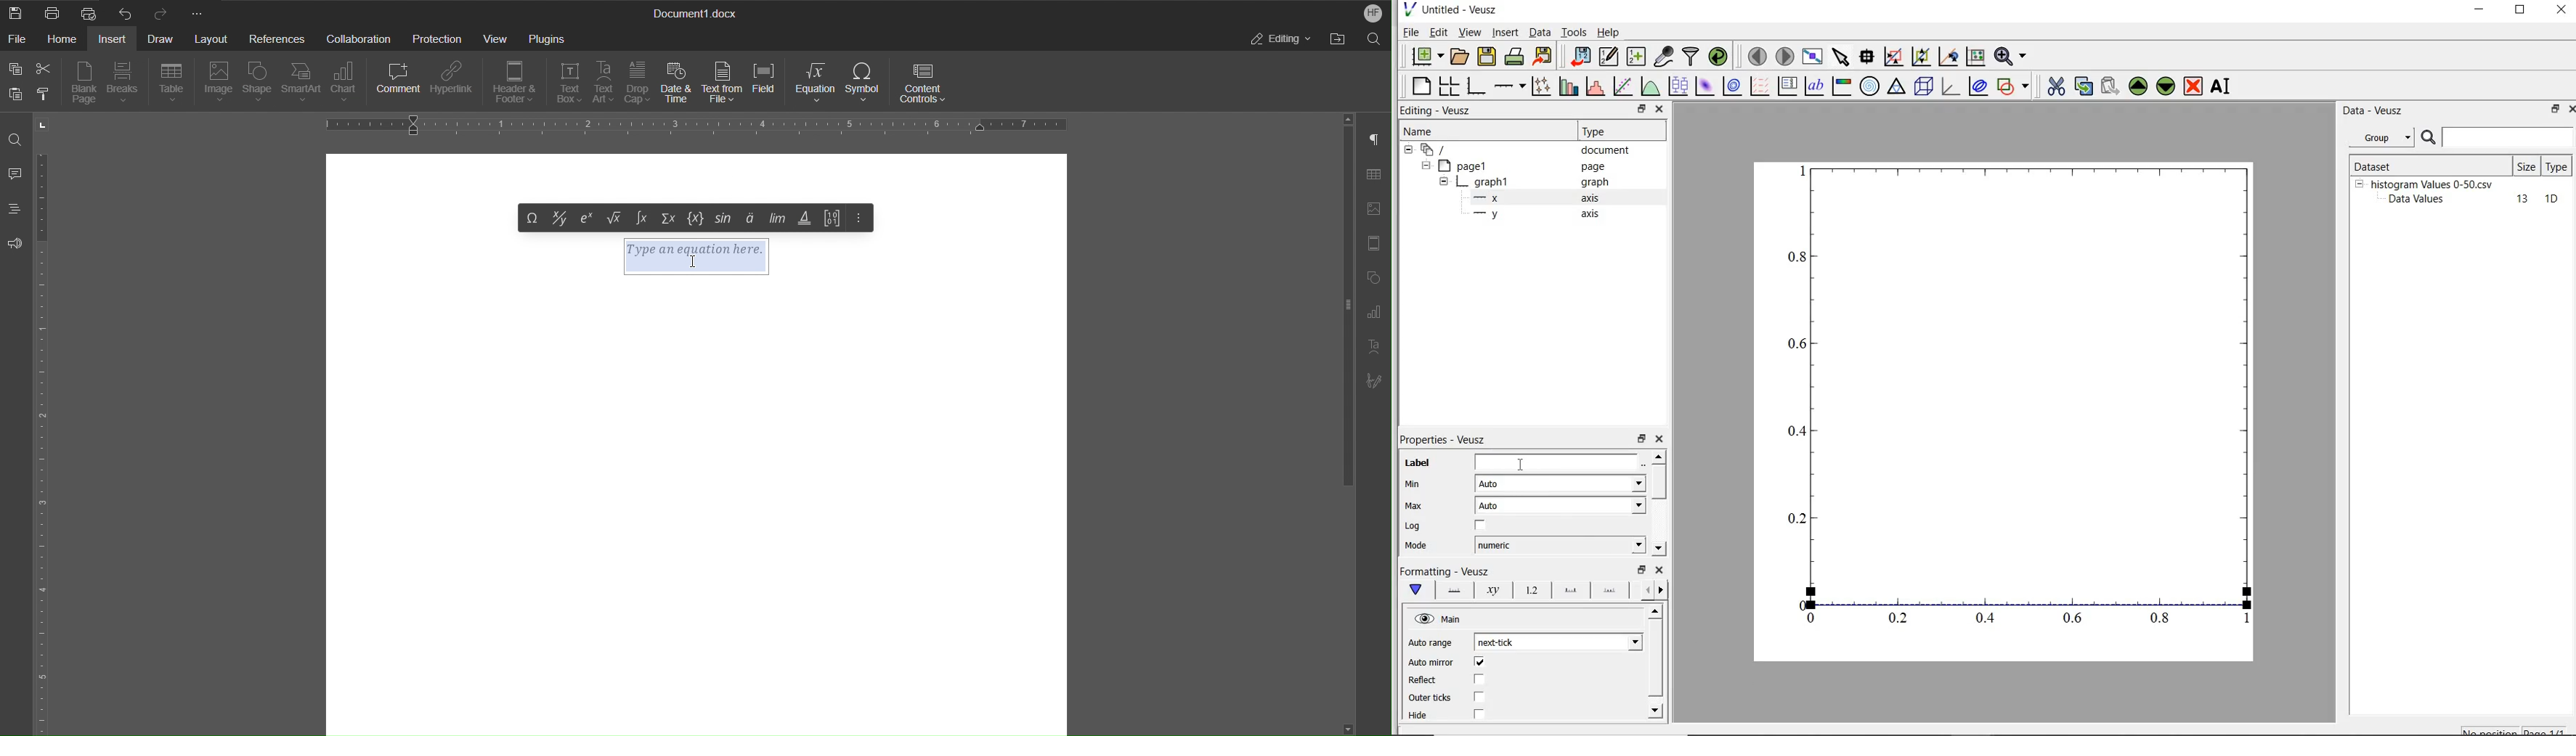 The height and width of the screenshot is (756, 2576). I want to click on Hyperlink, so click(455, 83).